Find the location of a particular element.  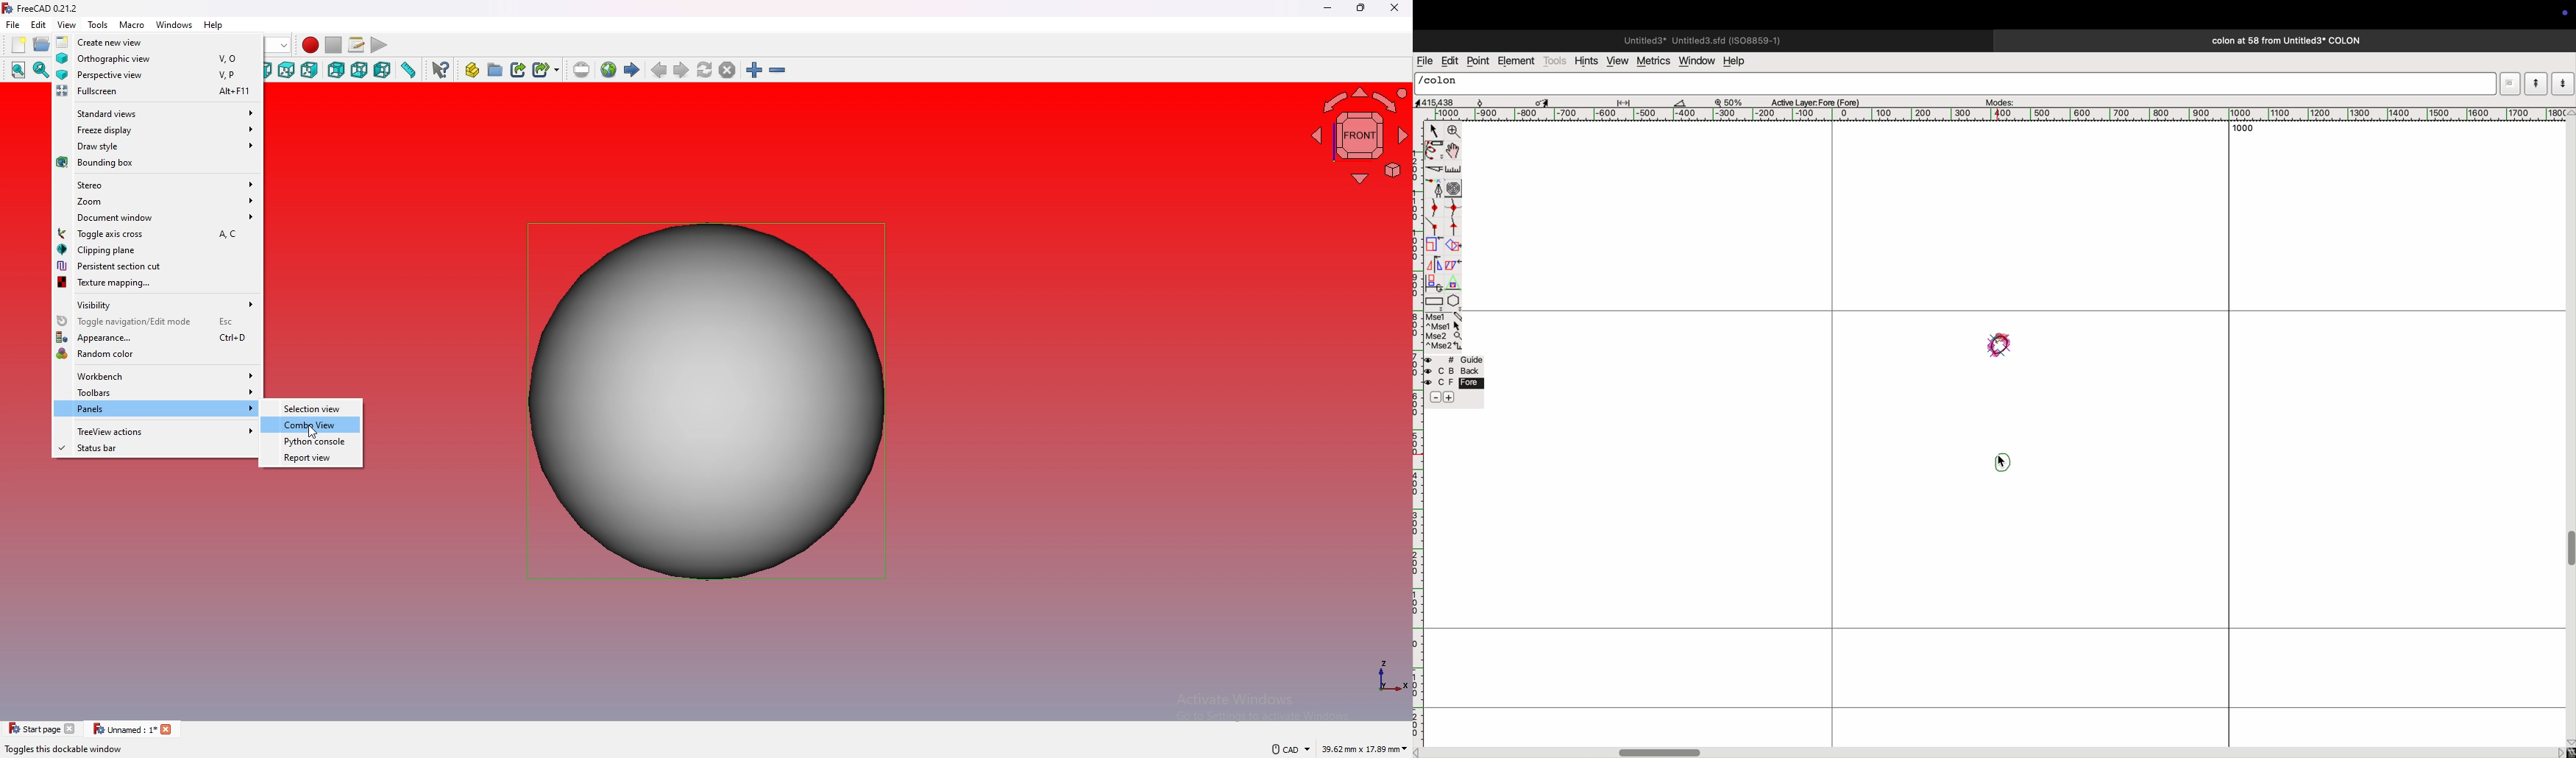

report view is located at coordinates (313, 458).